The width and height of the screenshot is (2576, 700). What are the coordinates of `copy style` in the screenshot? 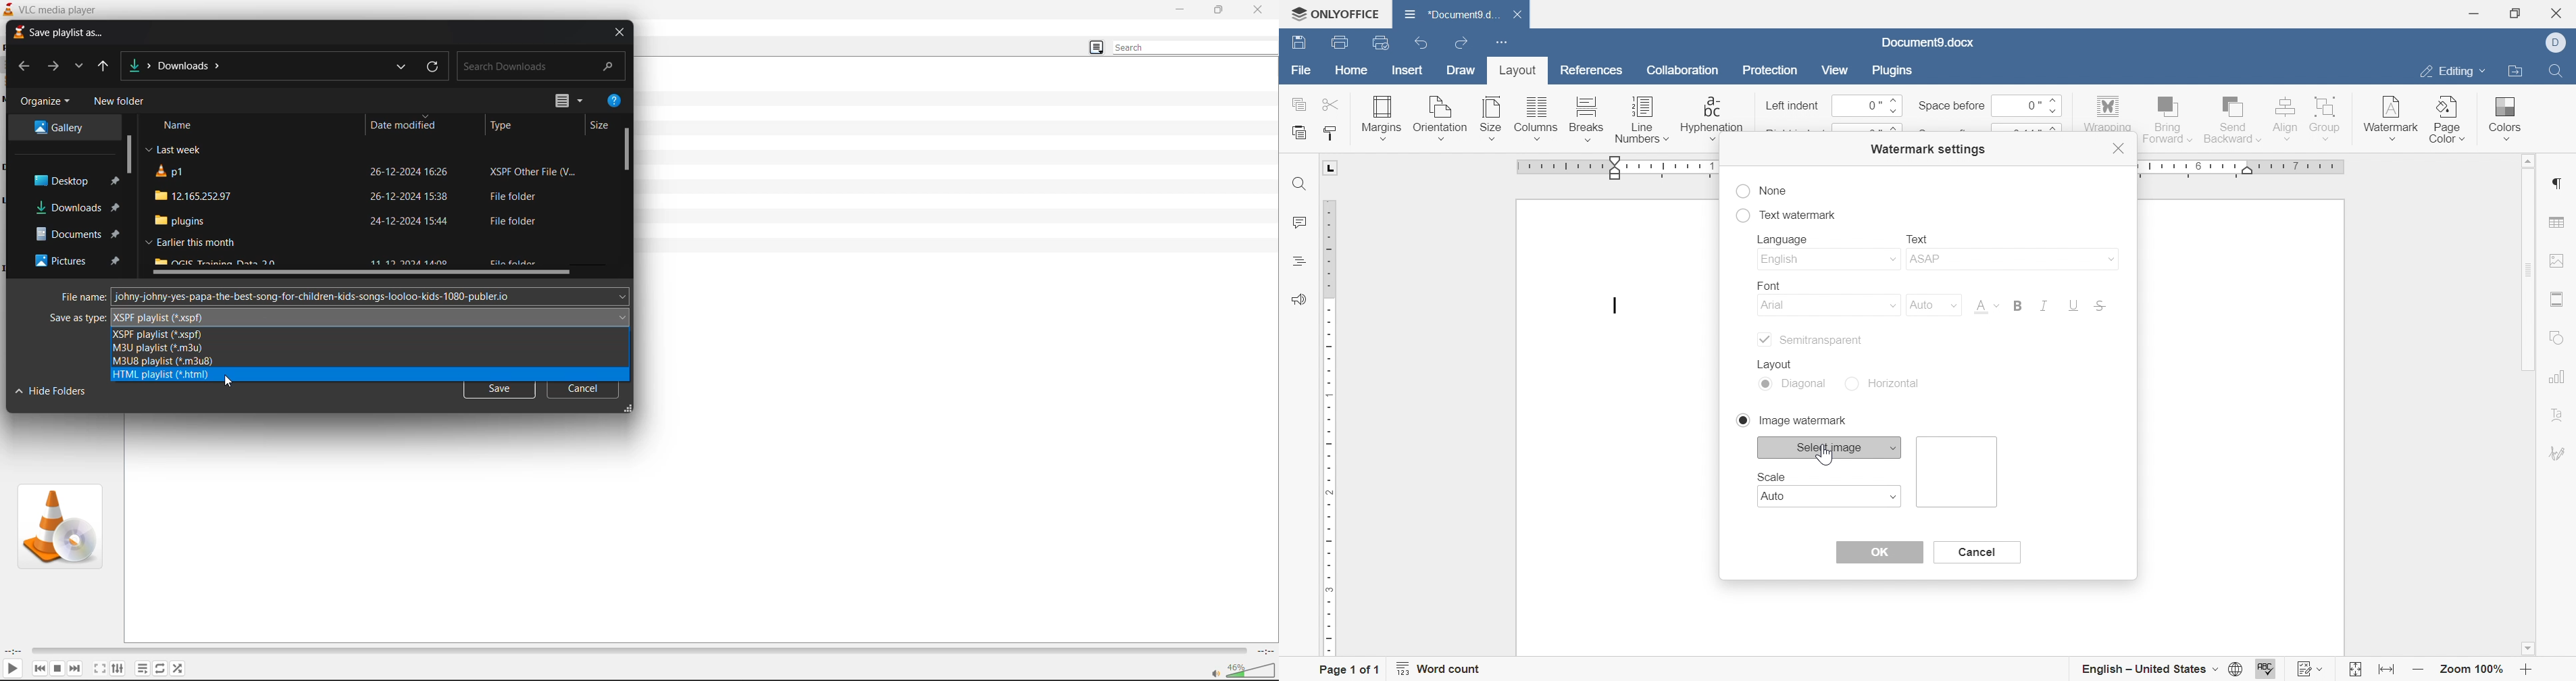 It's located at (1332, 133).